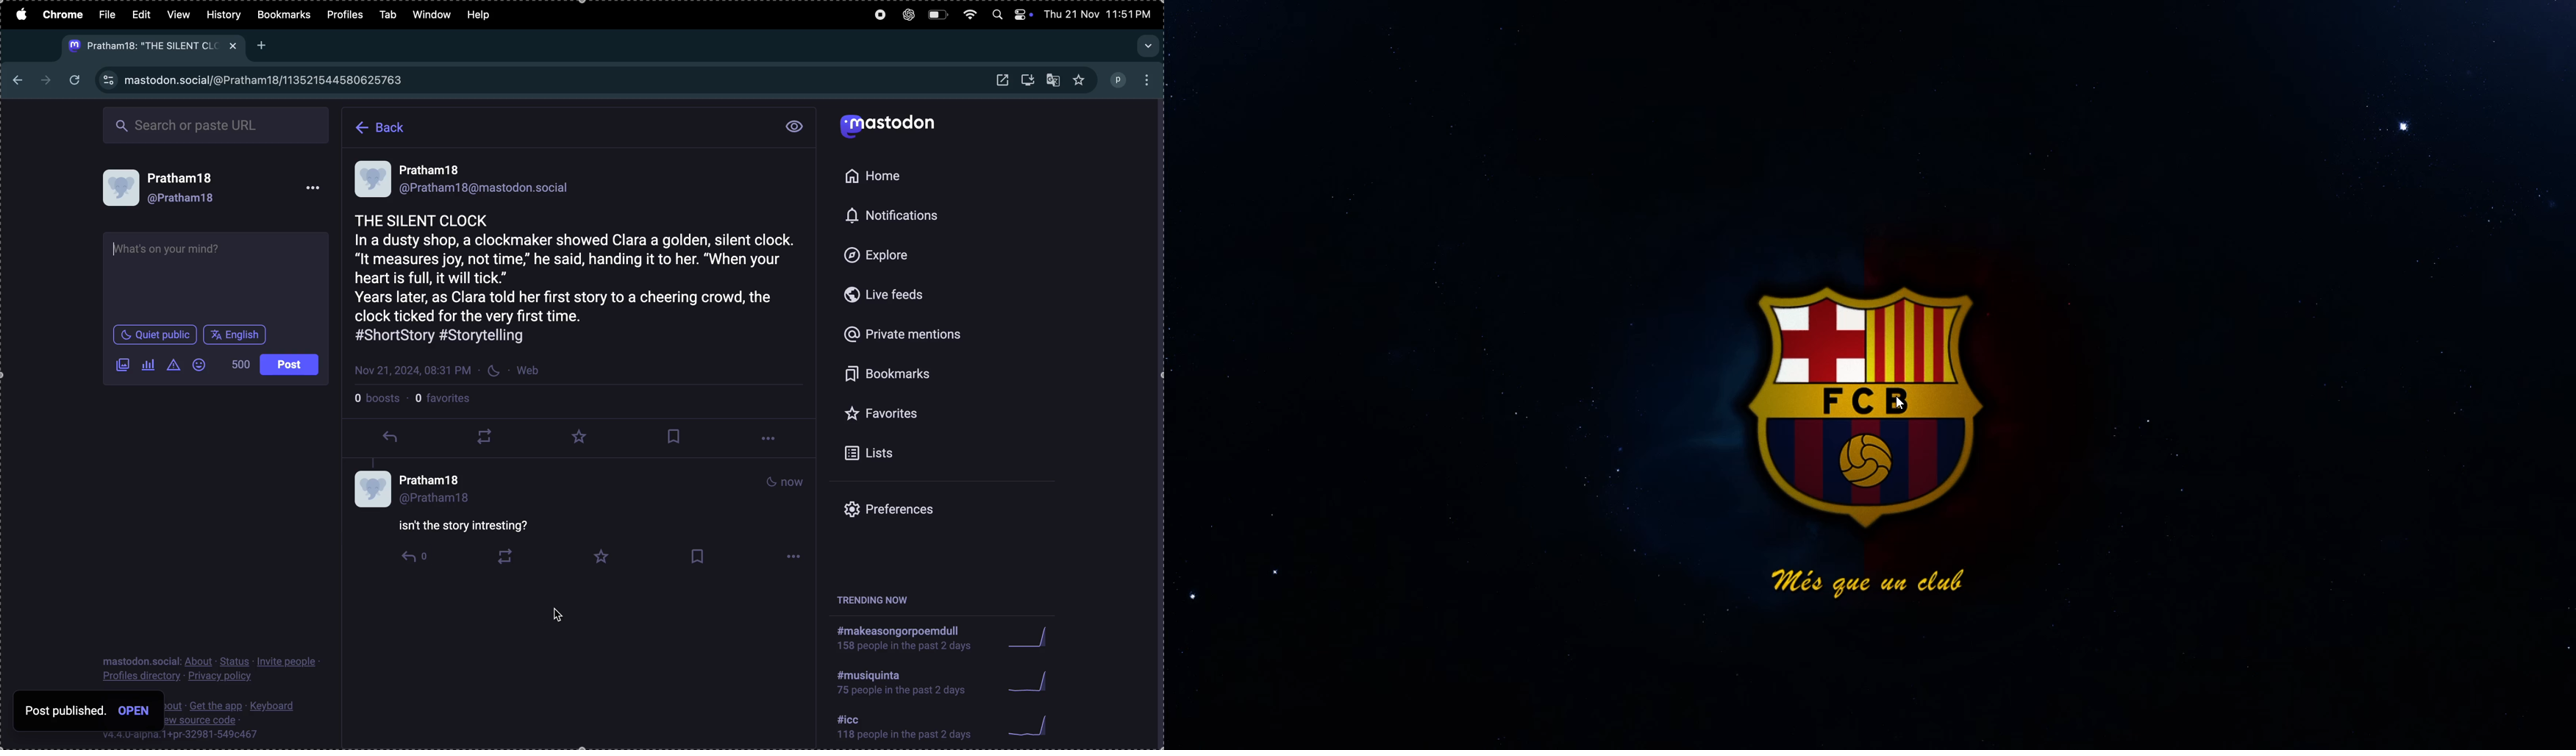  Describe the element at coordinates (1030, 82) in the screenshot. I see `download` at that location.